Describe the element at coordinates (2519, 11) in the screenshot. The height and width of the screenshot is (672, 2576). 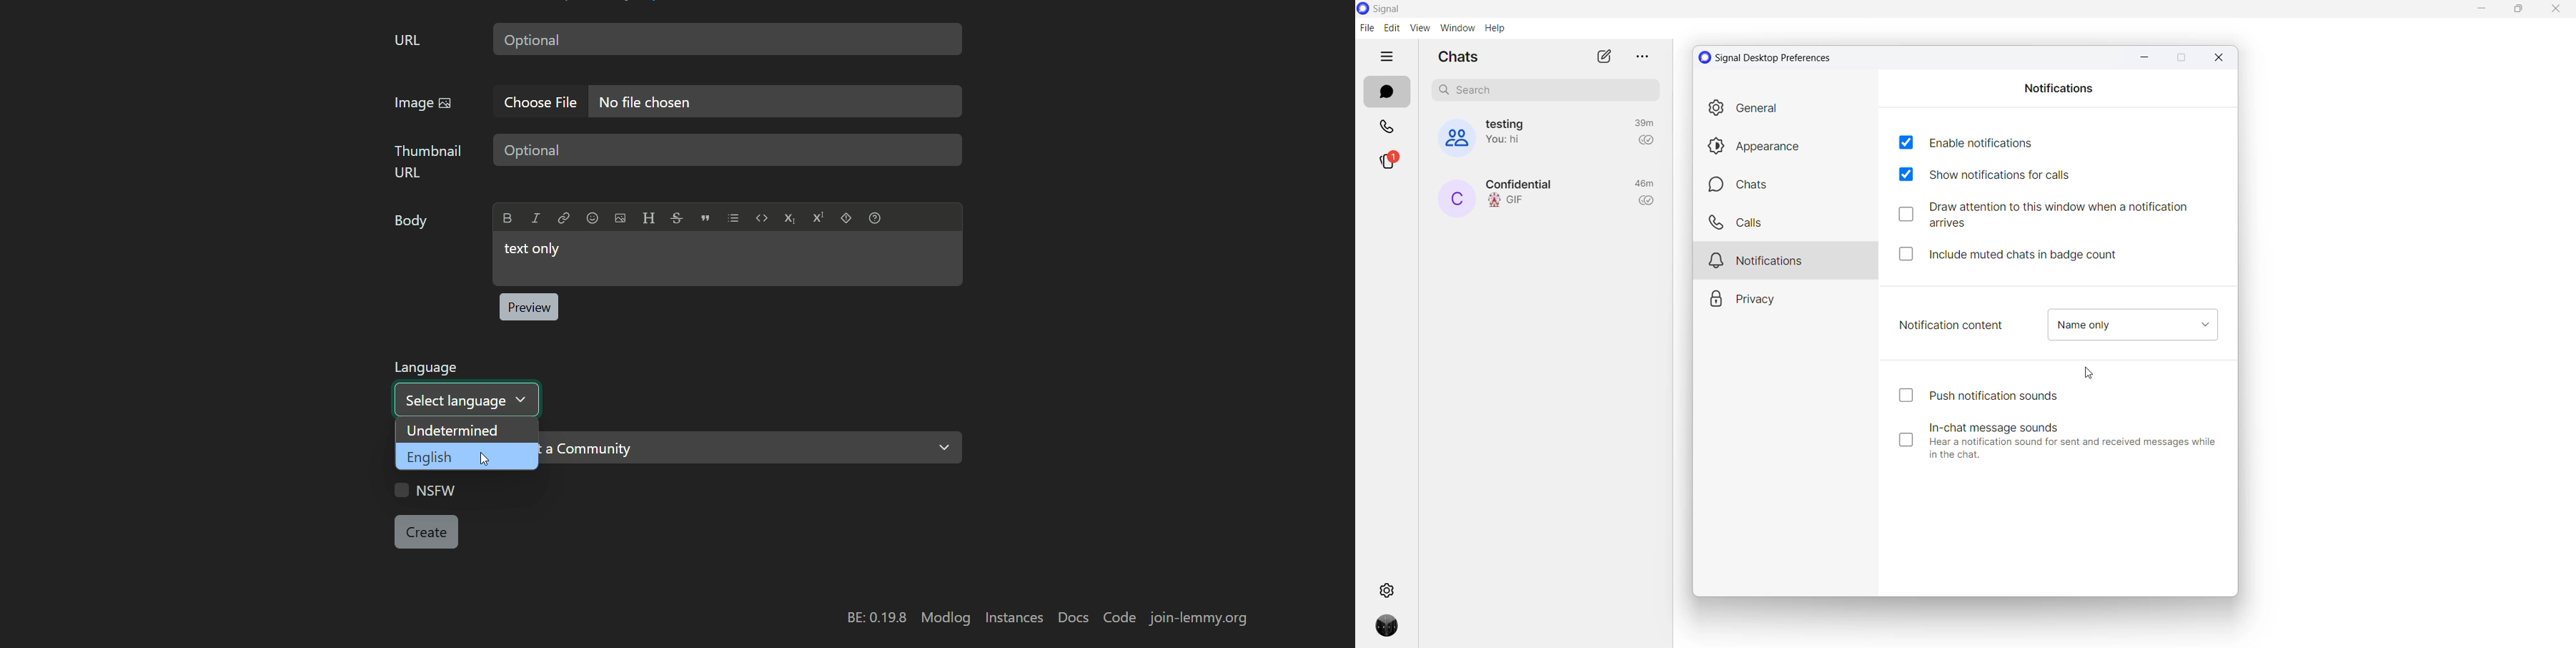
I see `maximize` at that location.